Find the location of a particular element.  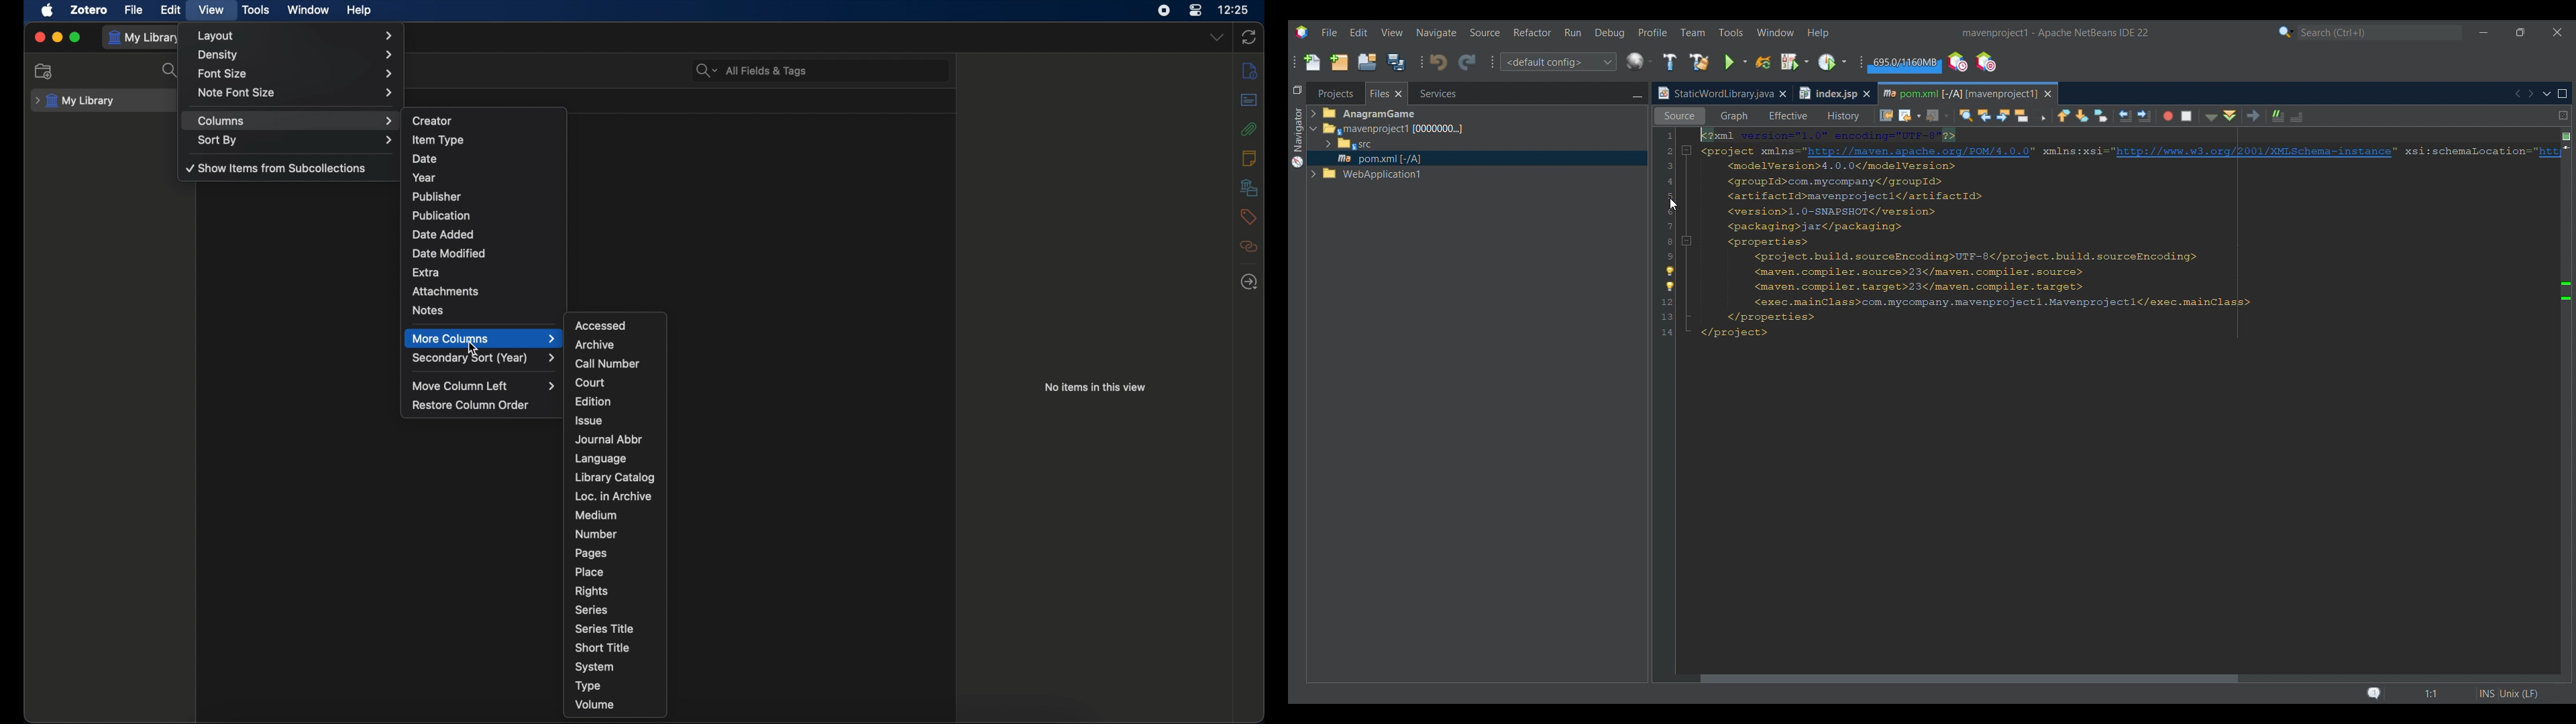

notes is located at coordinates (429, 310).